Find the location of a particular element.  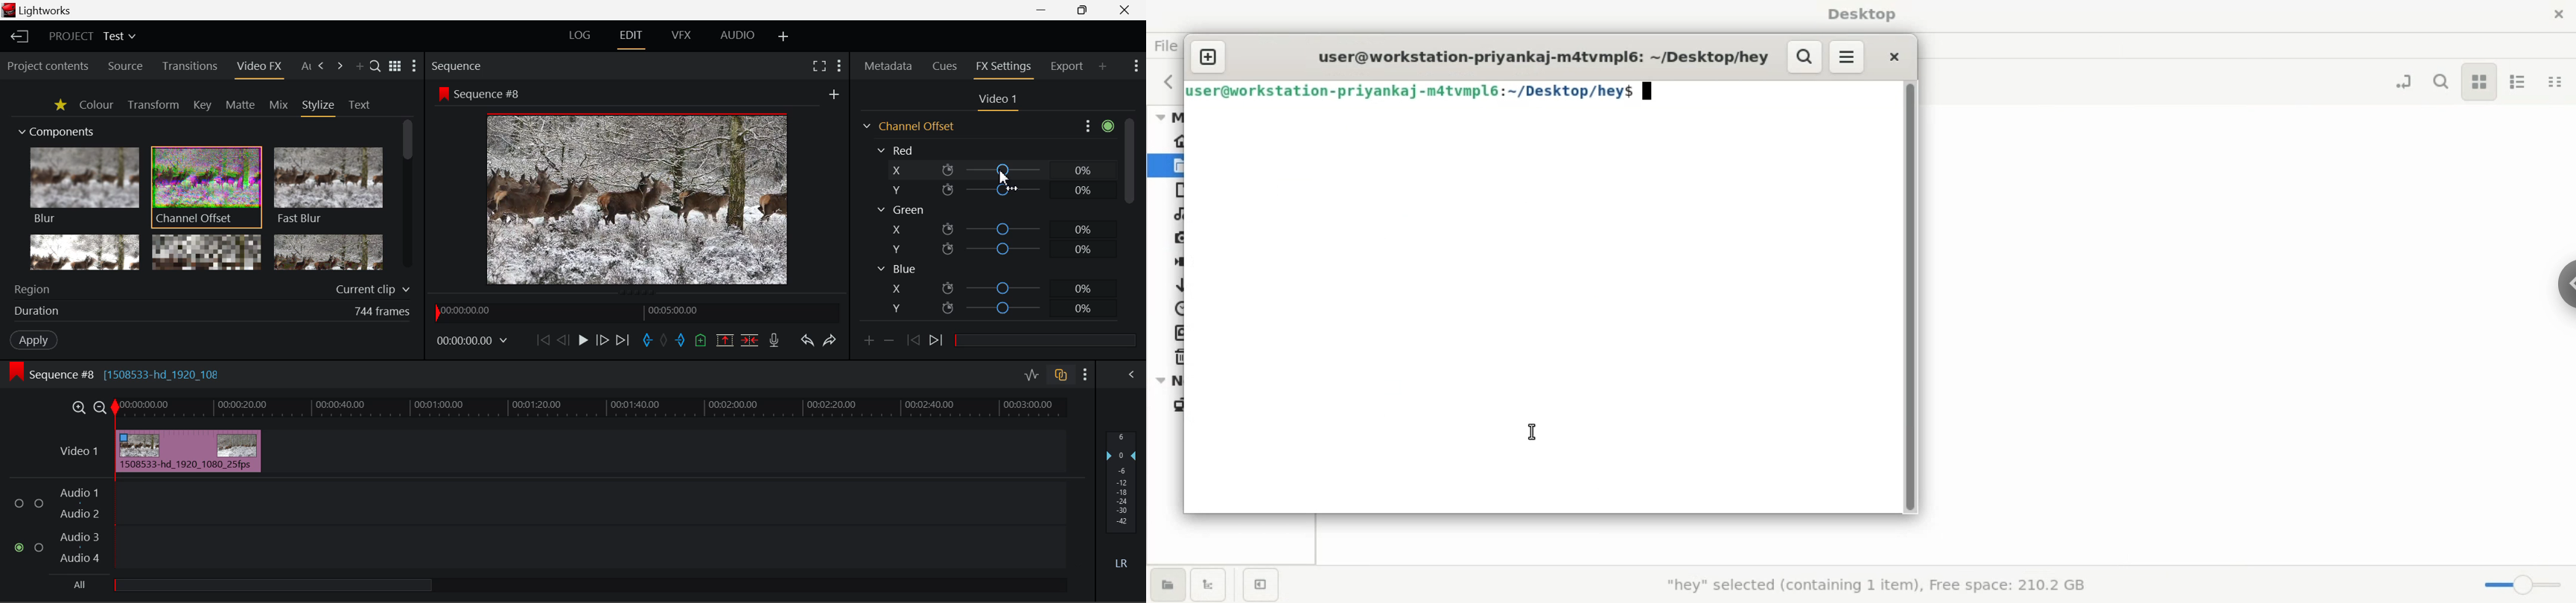

Edit Layout Open is located at coordinates (631, 39).